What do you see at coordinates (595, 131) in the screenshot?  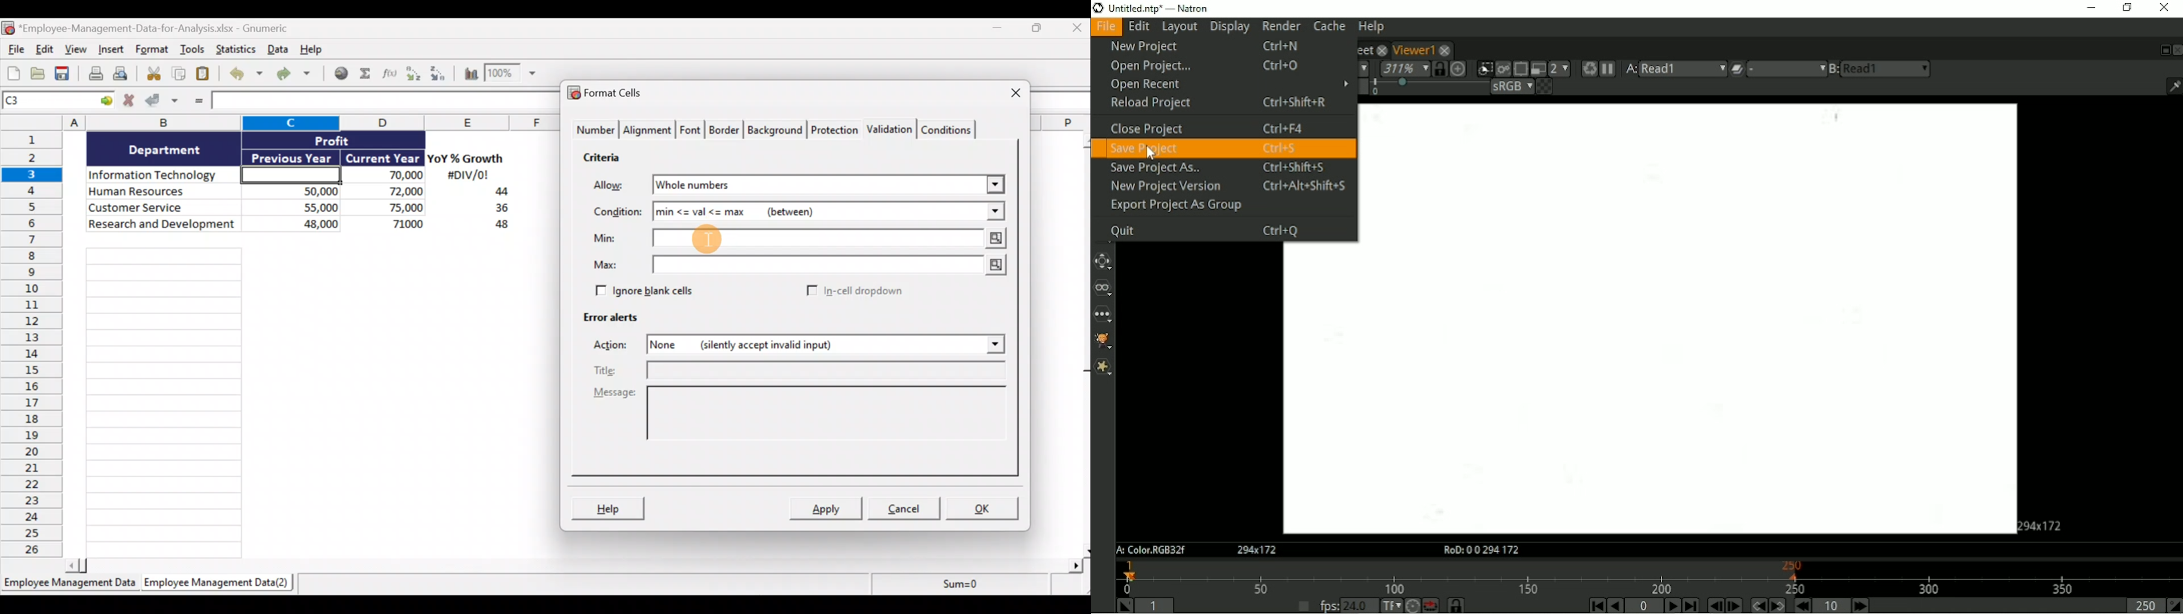 I see `Number` at bounding box center [595, 131].